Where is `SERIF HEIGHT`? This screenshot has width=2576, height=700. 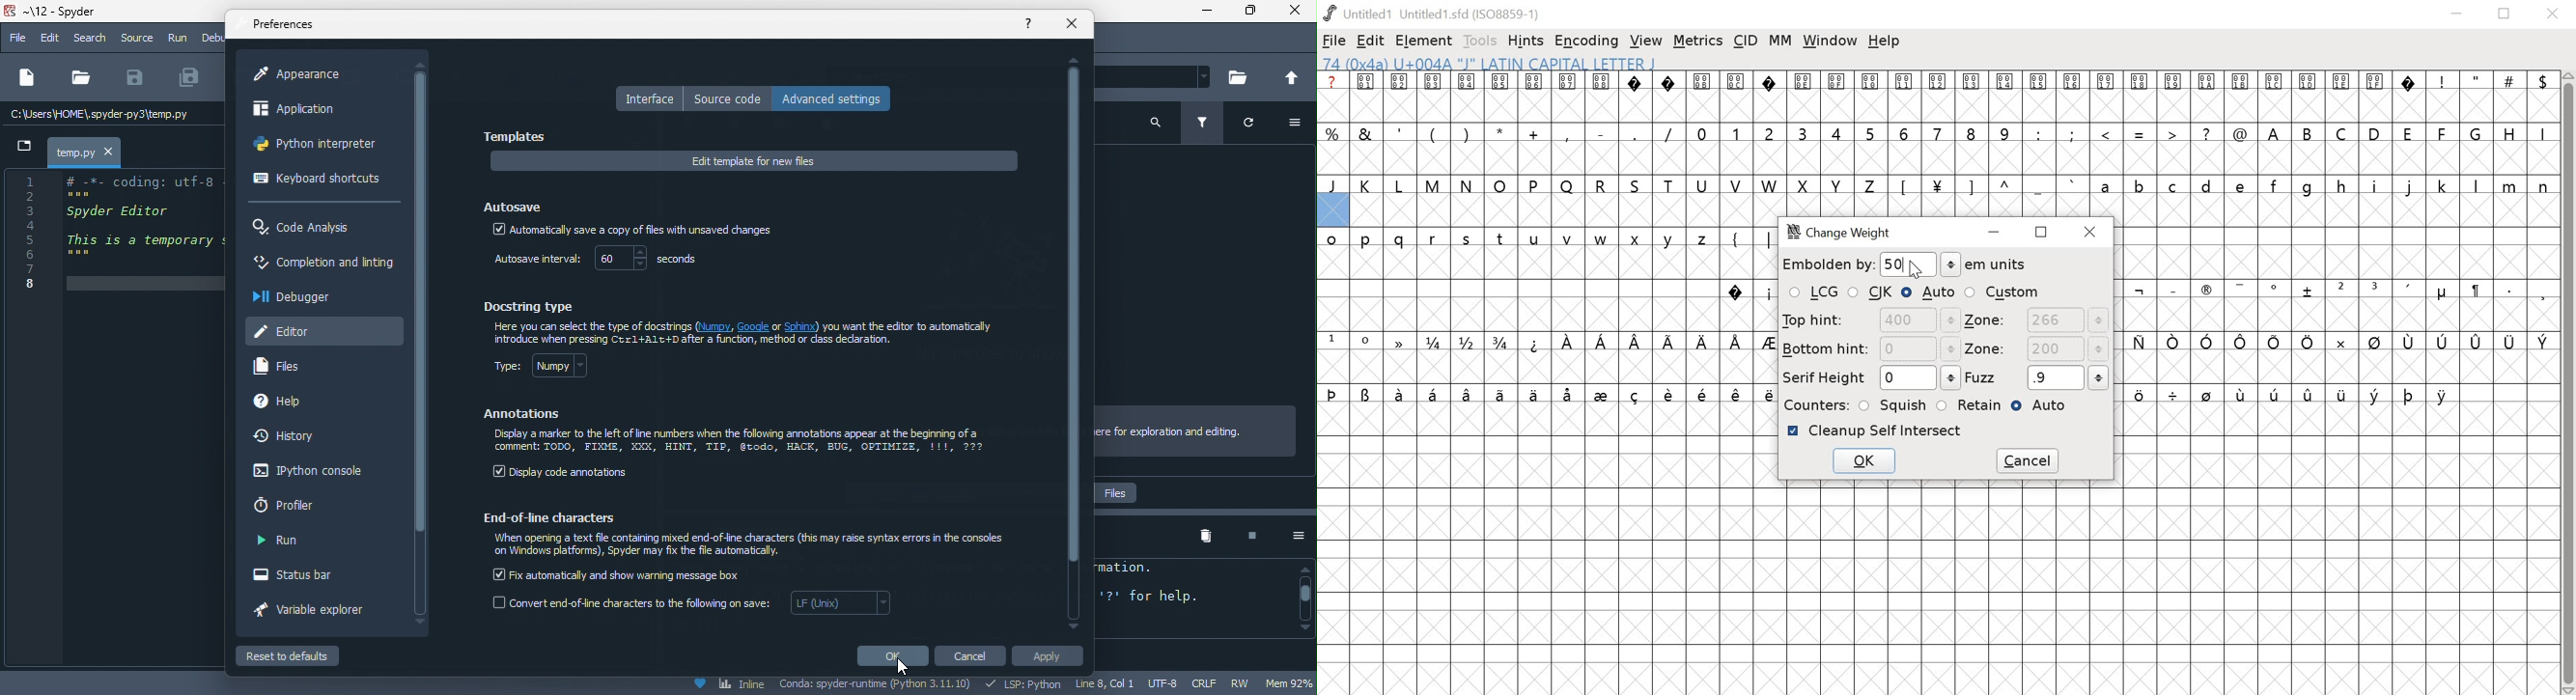 SERIF HEIGHT is located at coordinates (1869, 378).